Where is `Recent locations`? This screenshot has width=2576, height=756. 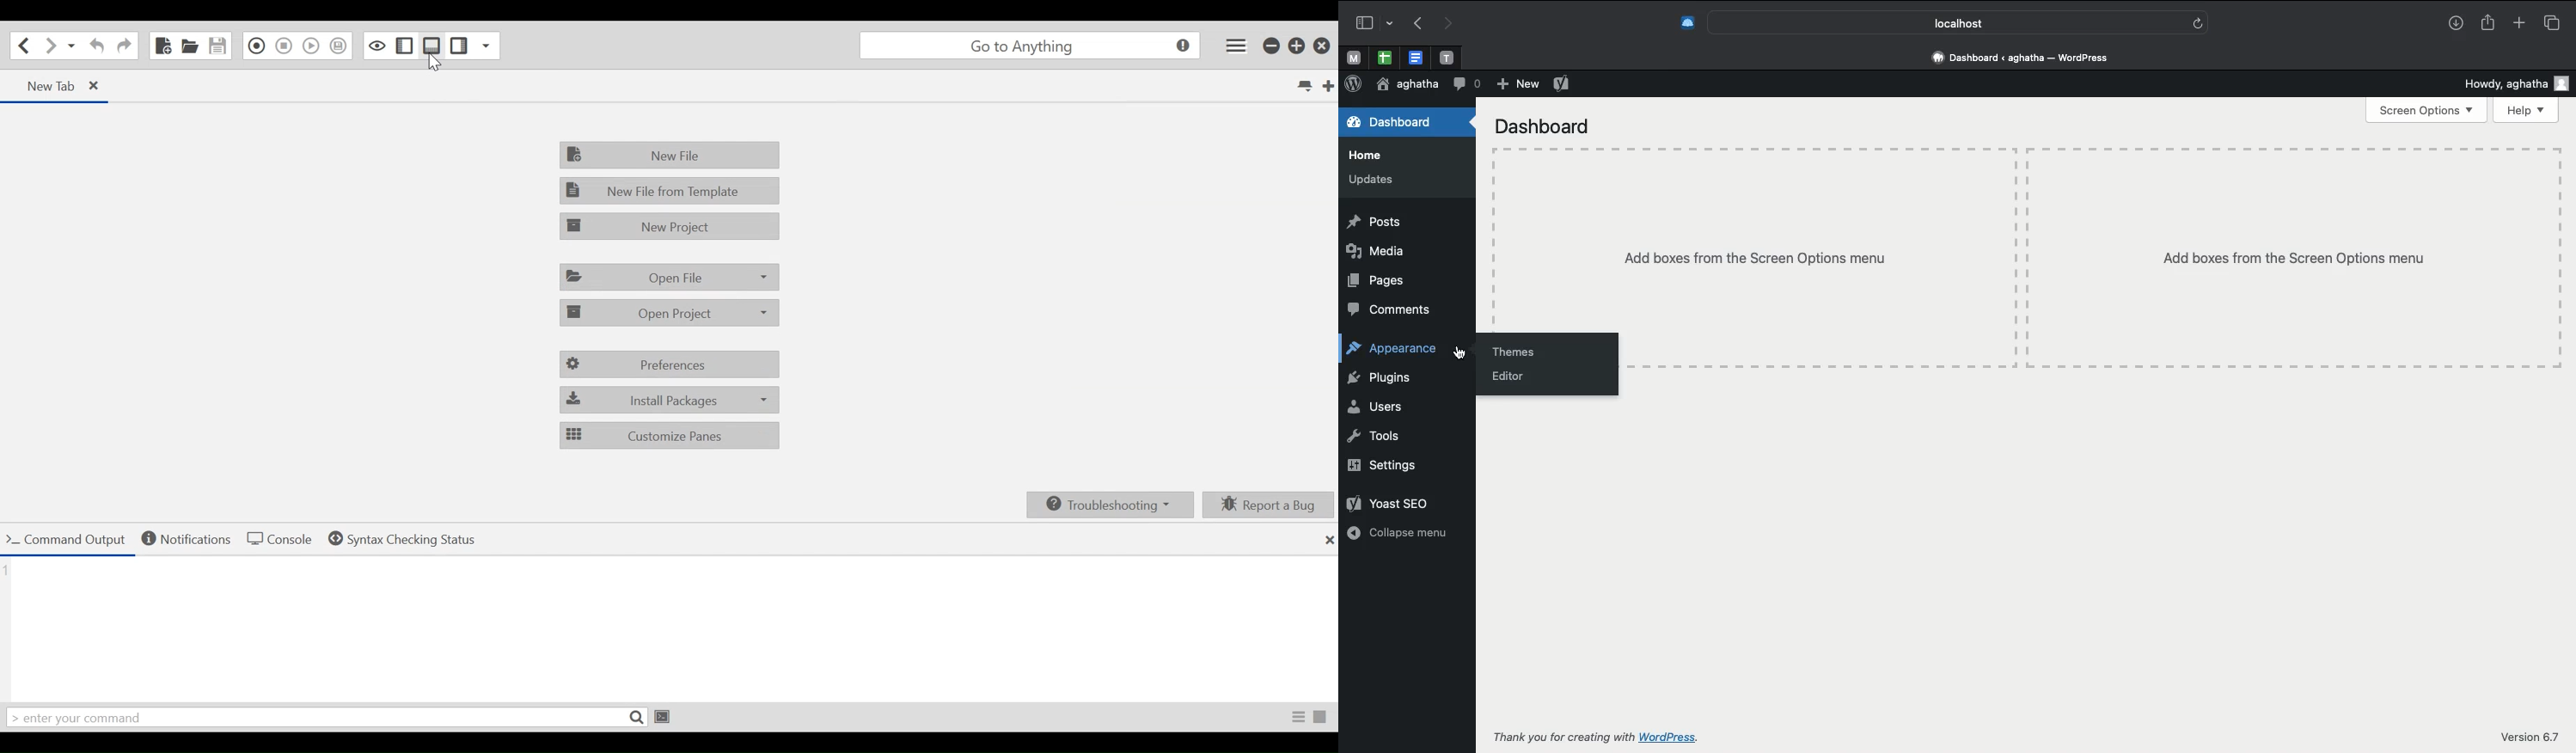 Recent locations is located at coordinates (72, 45).